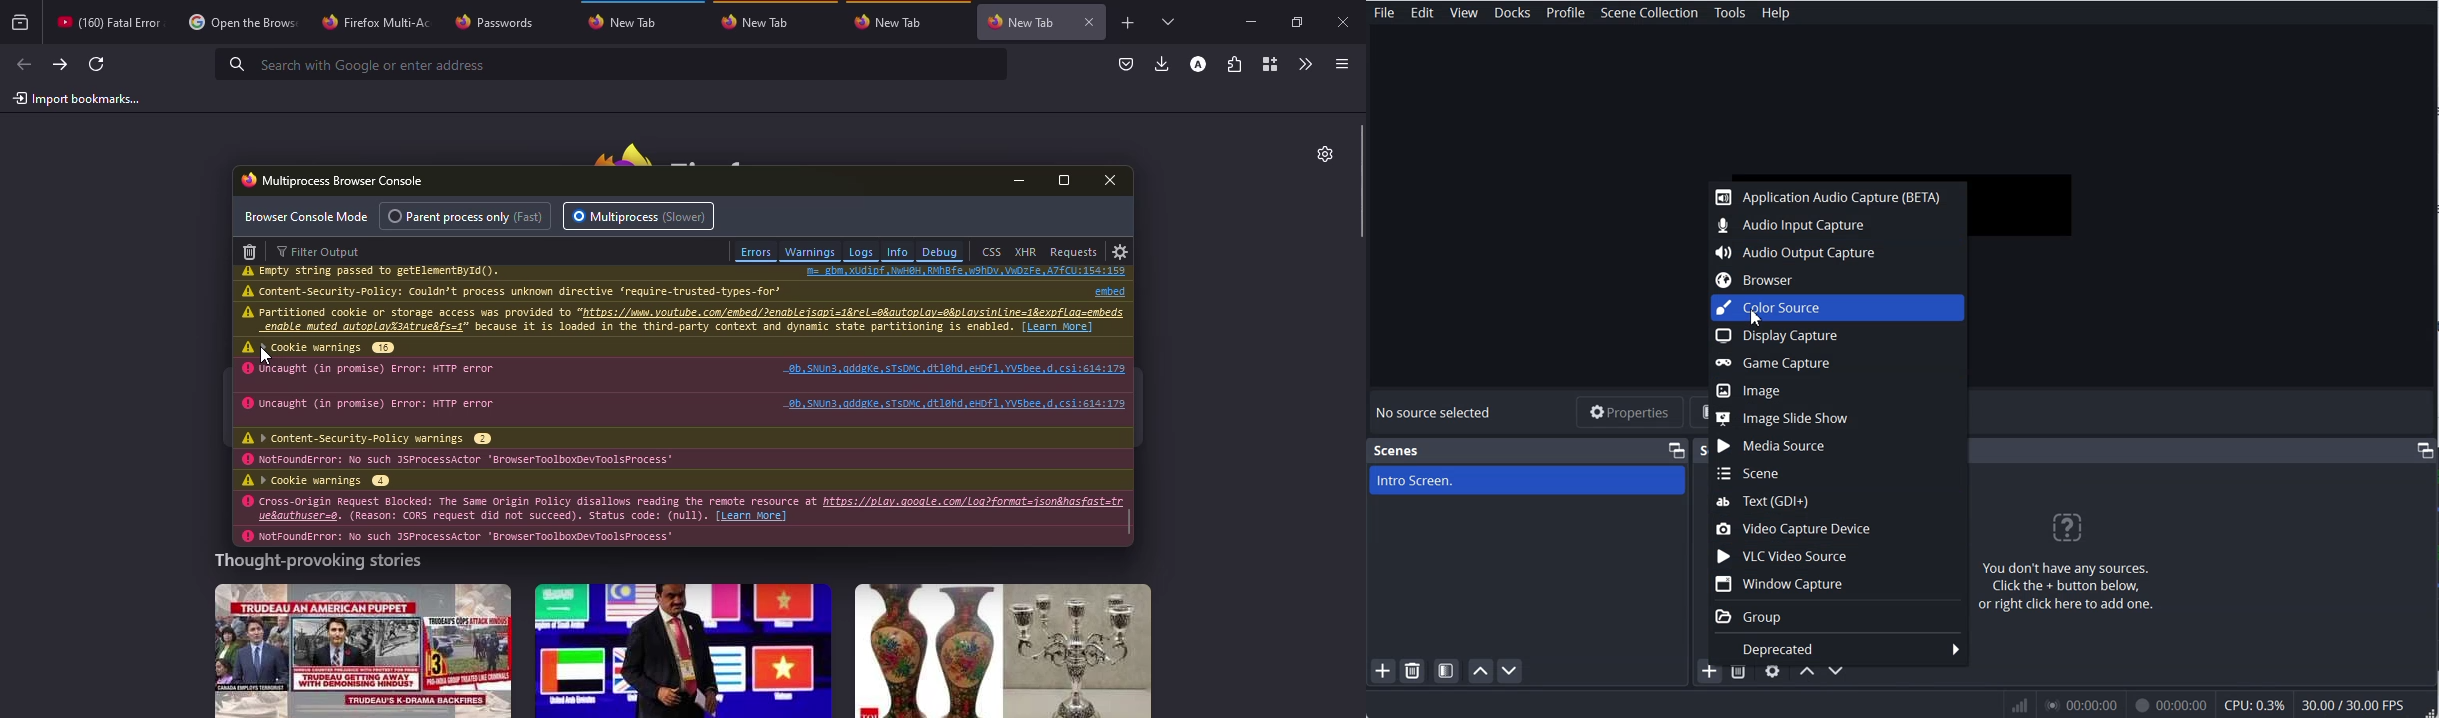  What do you see at coordinates (357, 64) in the screenshot?
I see `search` at bounding box center [357, 64].